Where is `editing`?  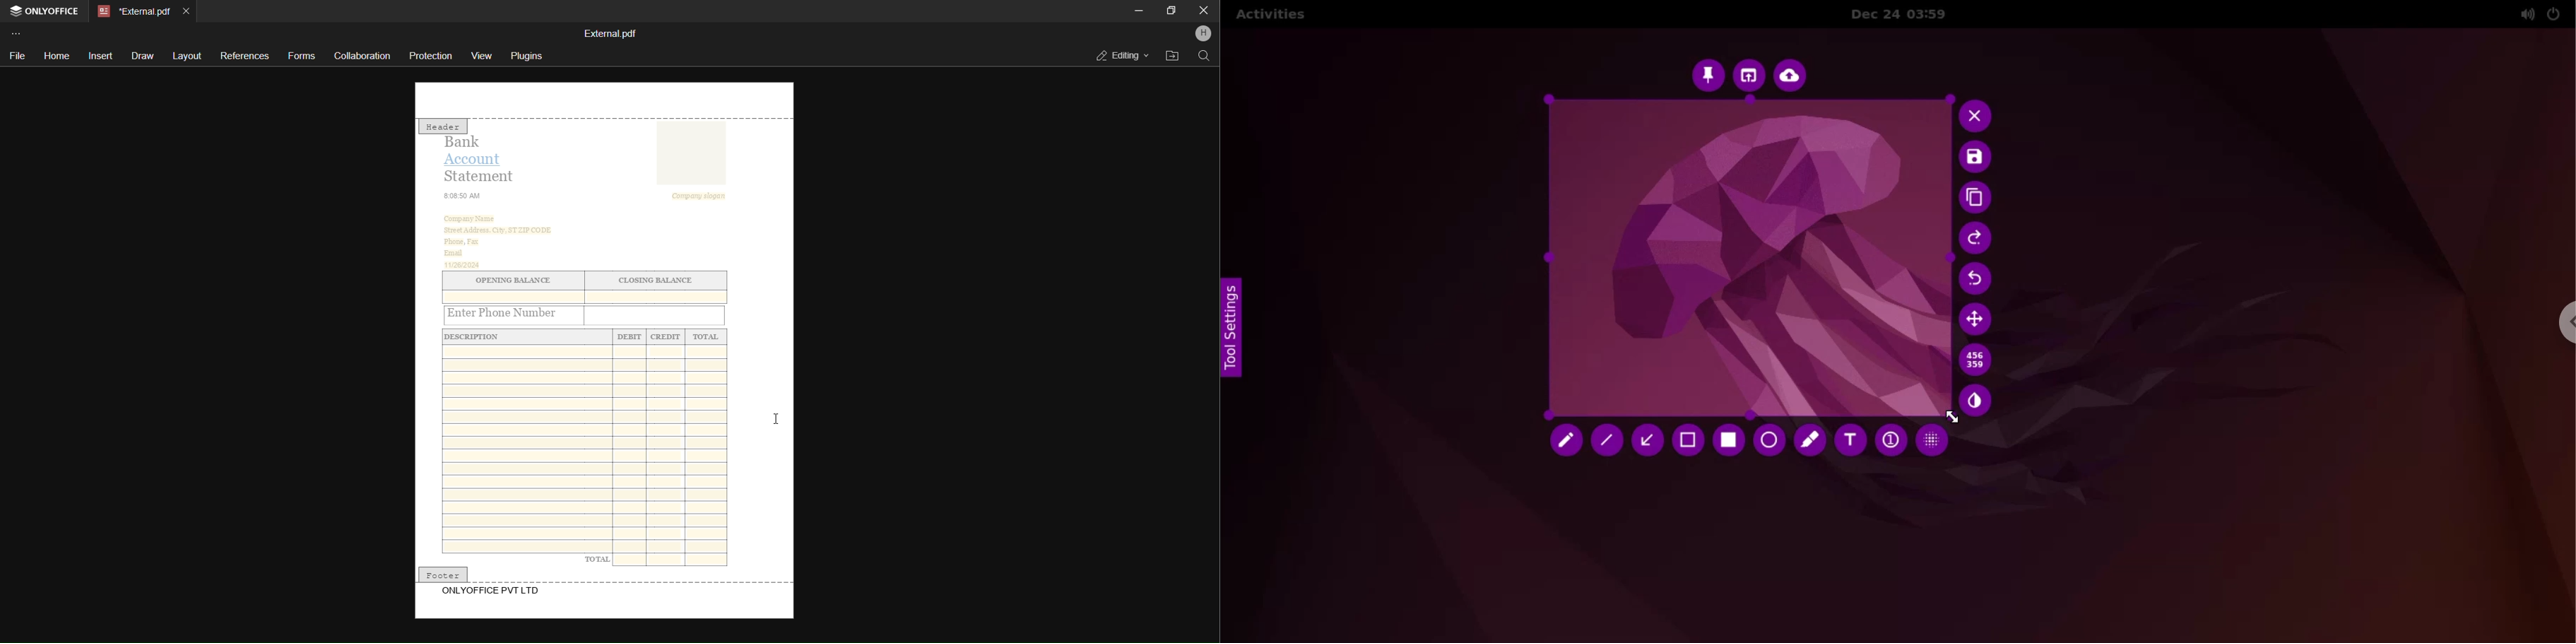
editing is located at coordinates (1120, 55).